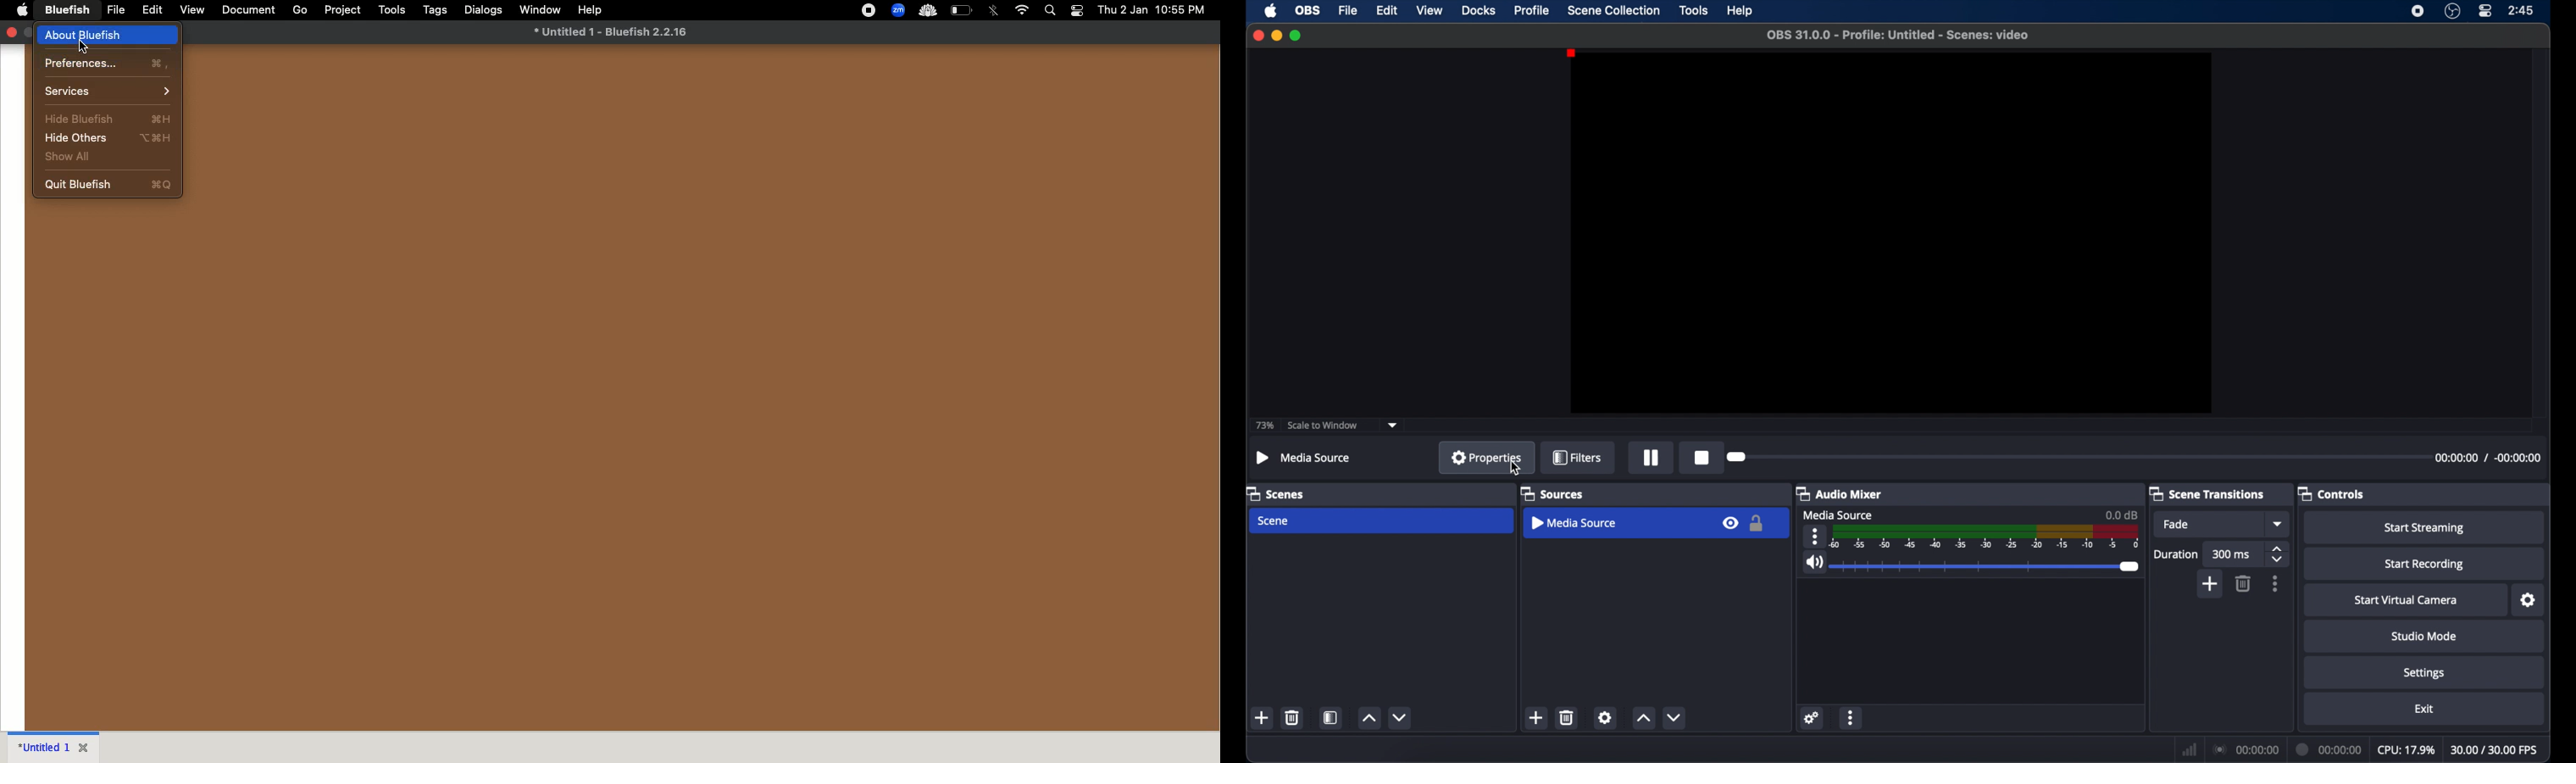  Describe the element at coordinates (2279, 524) in the screenshot. I see `dropdown` at that location.